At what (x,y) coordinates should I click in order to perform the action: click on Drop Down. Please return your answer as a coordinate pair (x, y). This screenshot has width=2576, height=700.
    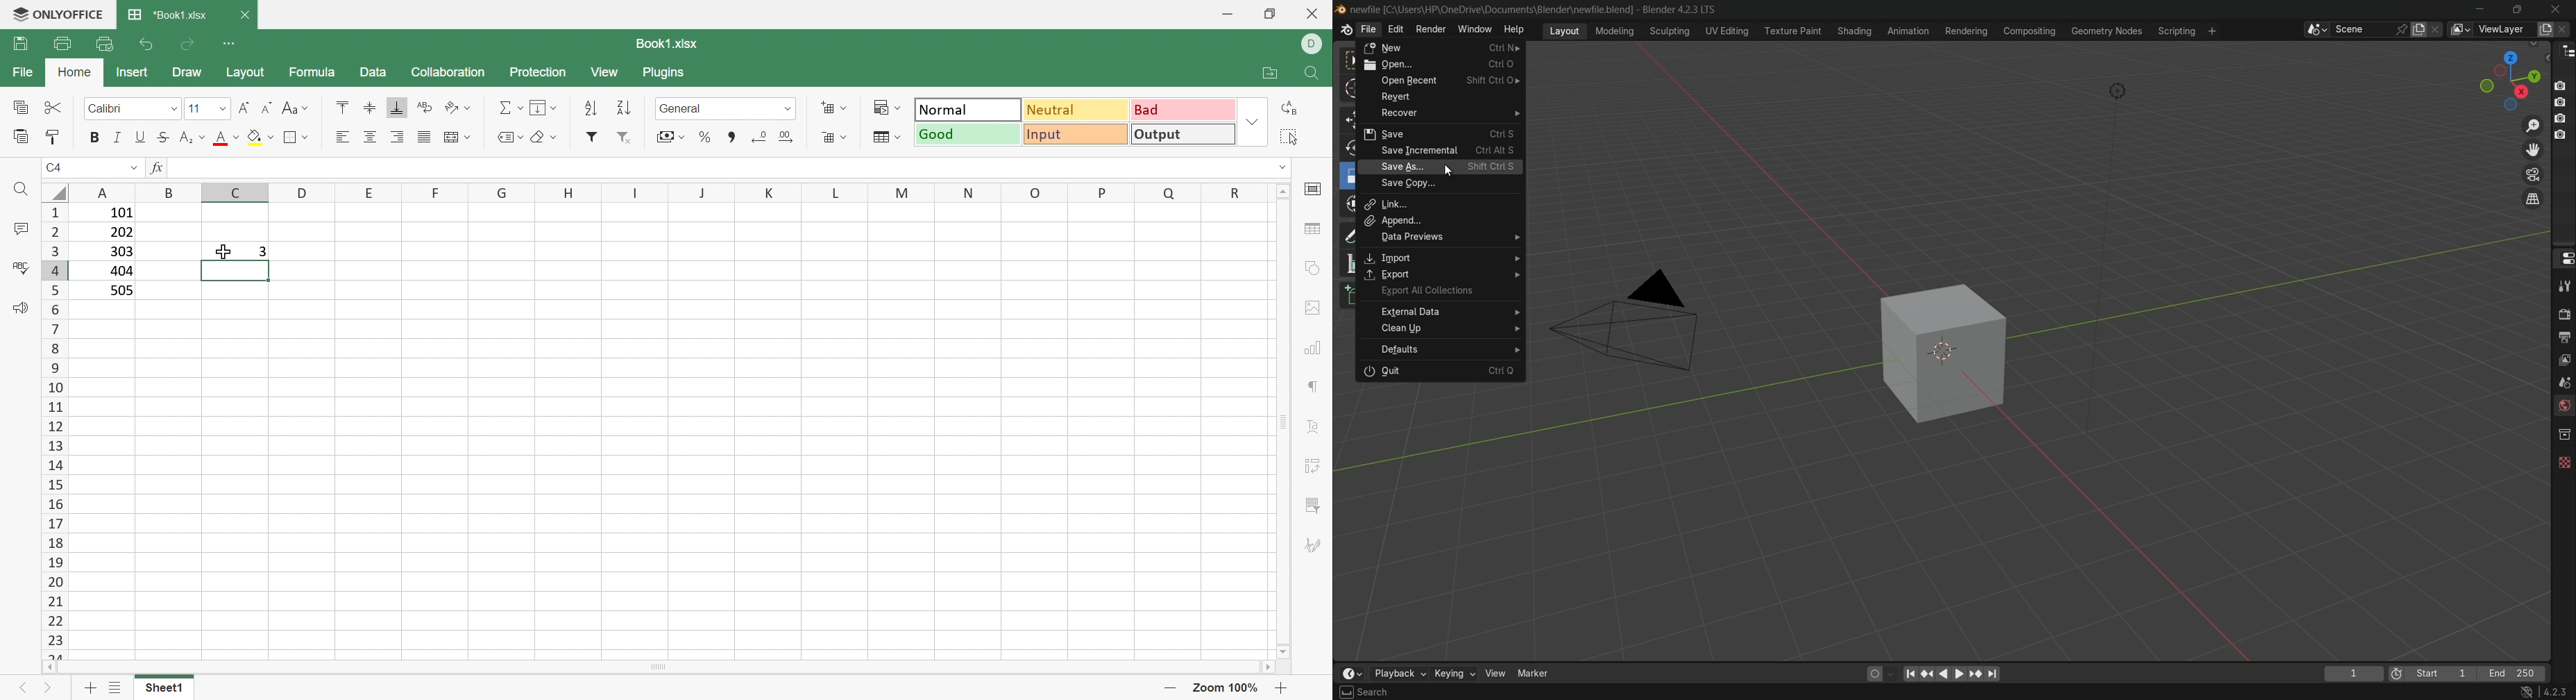
    Looking at the image, I should click on (134, 169).